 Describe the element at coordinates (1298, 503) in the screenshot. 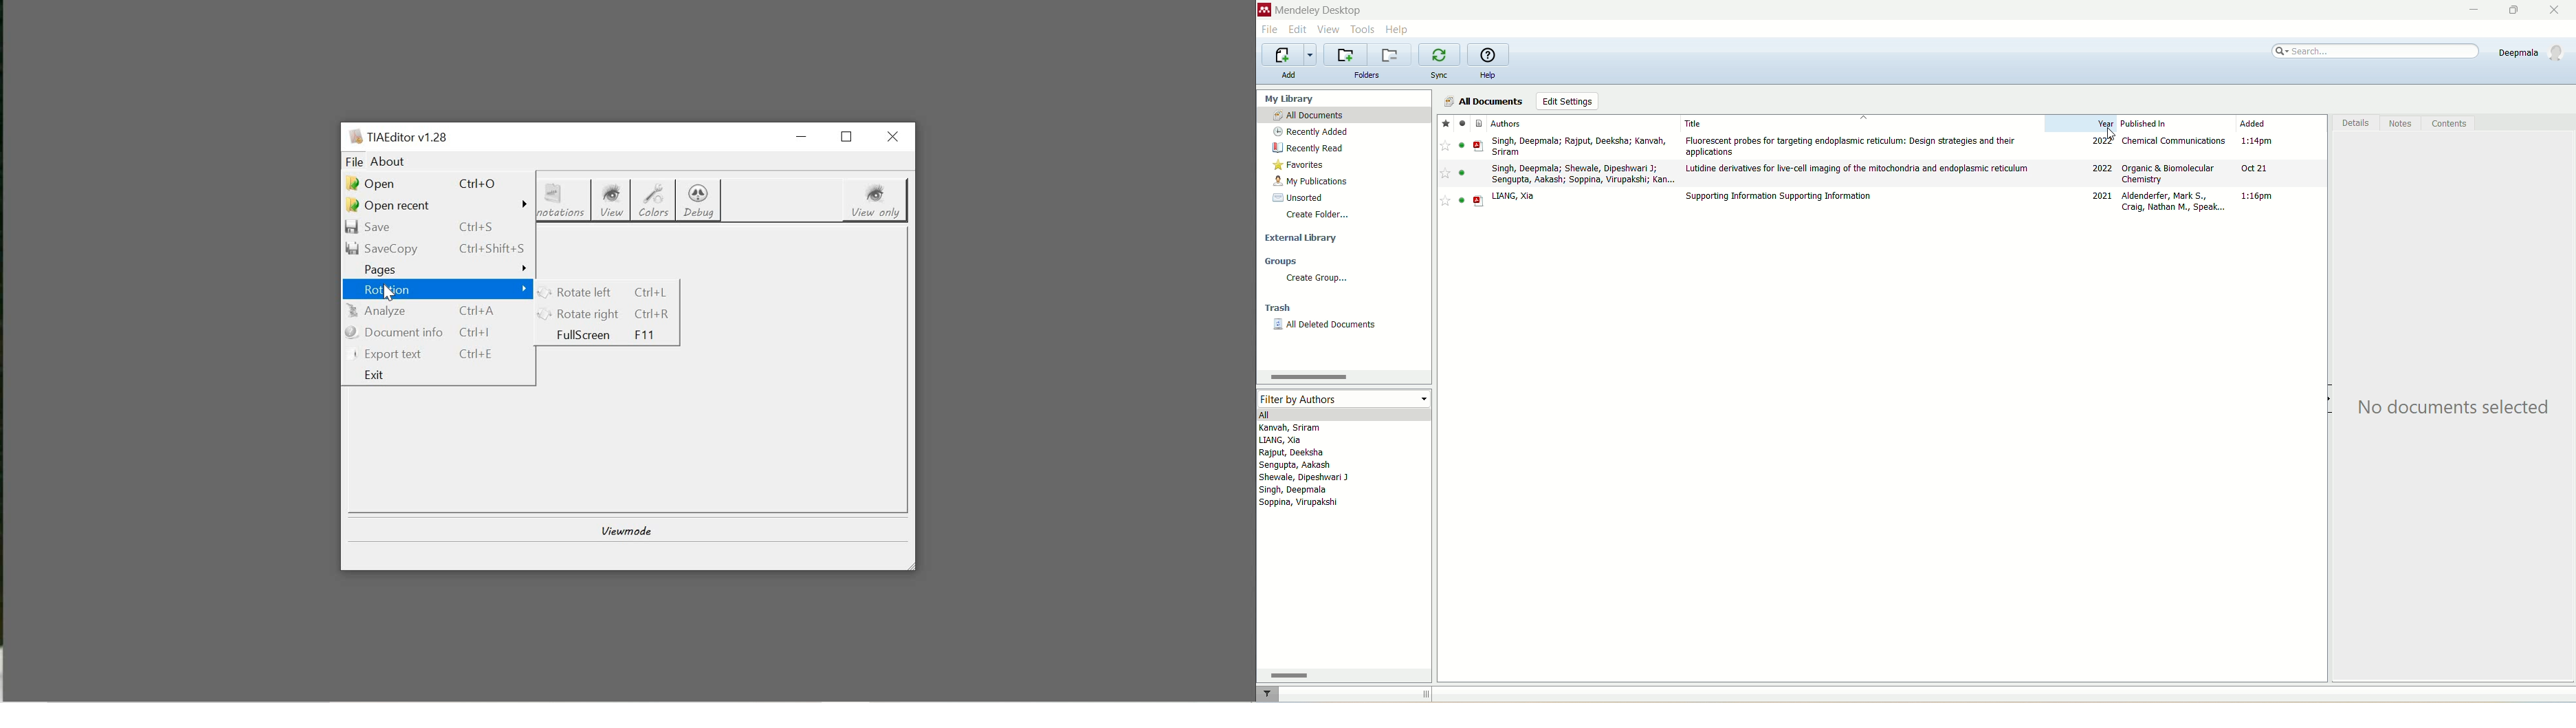

I see `Soppina, Virupakshi` at that location.